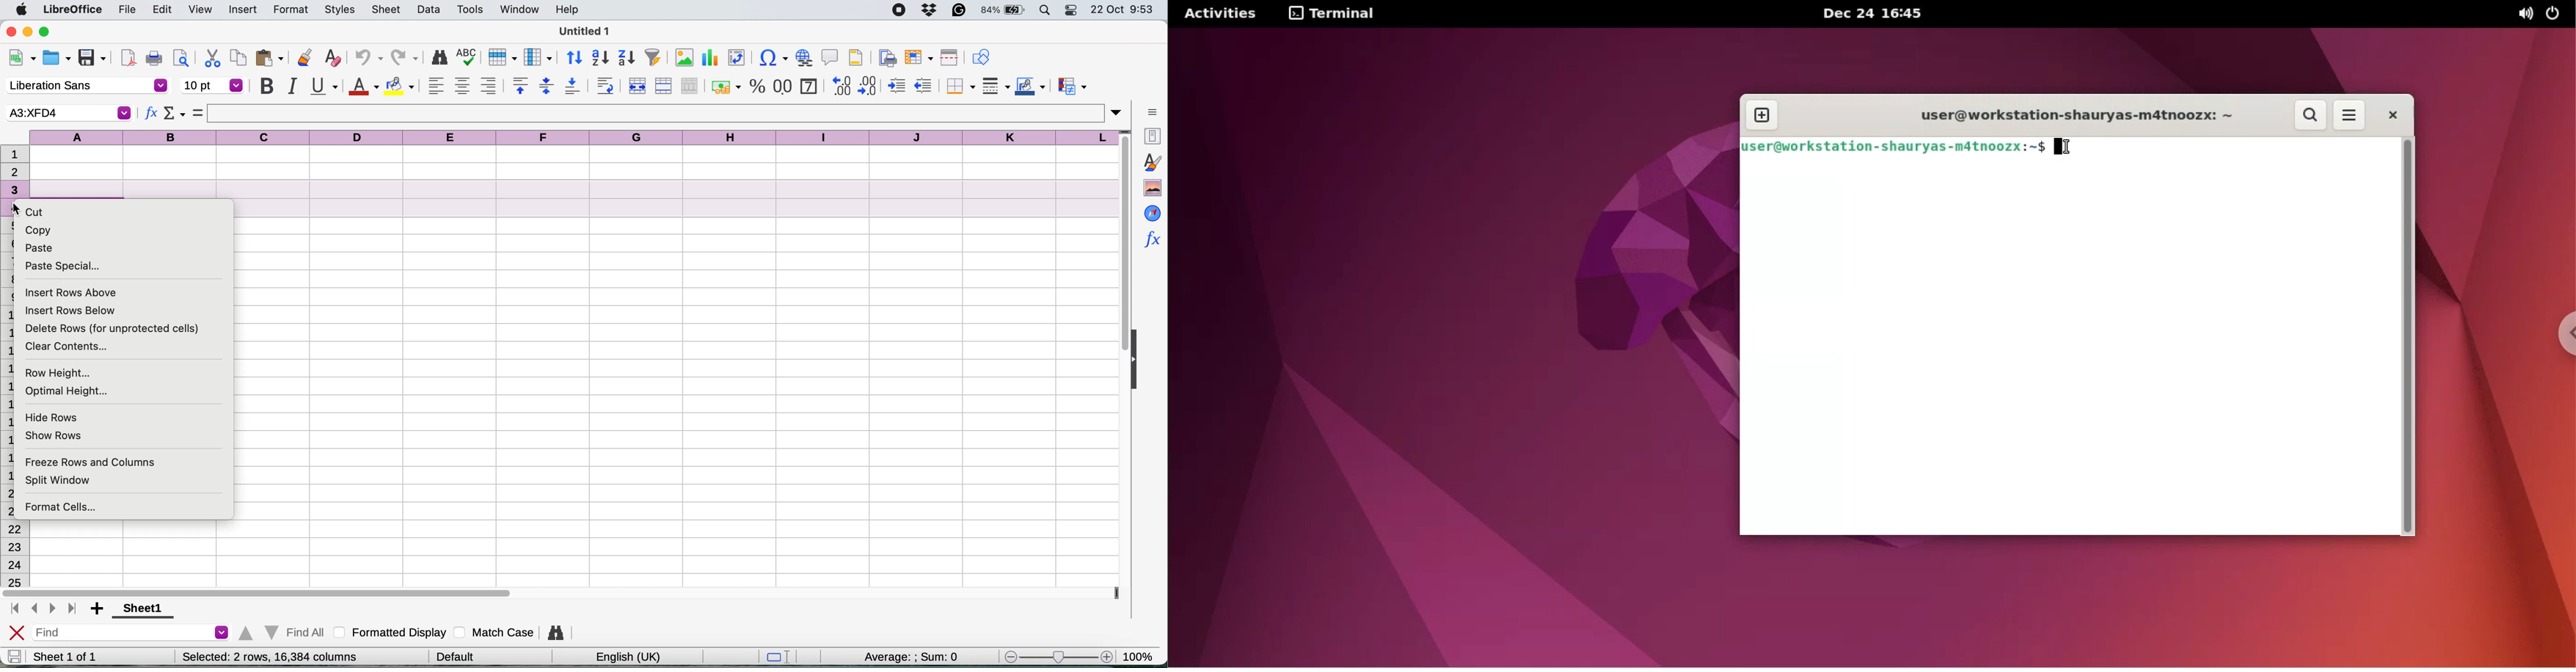 Image resolution: width=2576 pixels, height=672 pixels. What do you see at coordinates (546, 85) in the screenshot?
I see `center vertically` at bounding box center [546, 85].